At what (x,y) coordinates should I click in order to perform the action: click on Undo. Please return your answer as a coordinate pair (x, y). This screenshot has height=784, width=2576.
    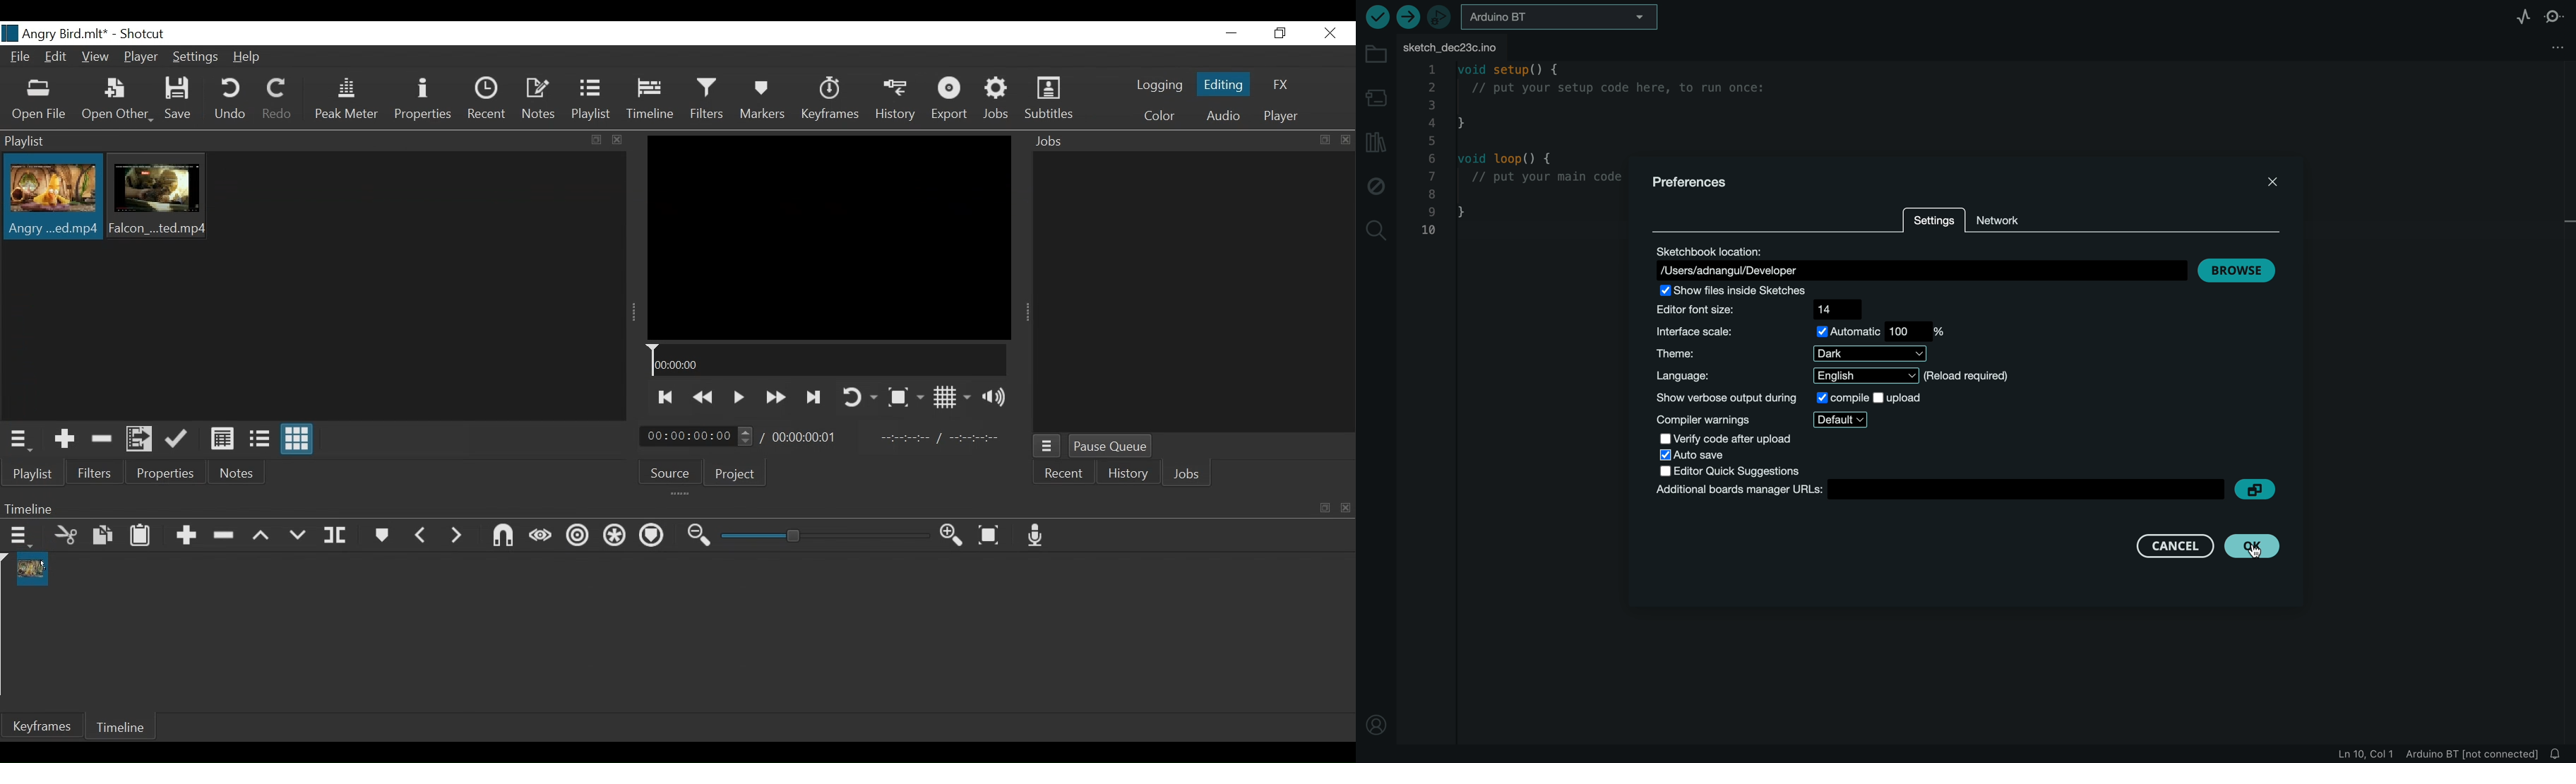
    Looking at the image, I should click on (229, 101).